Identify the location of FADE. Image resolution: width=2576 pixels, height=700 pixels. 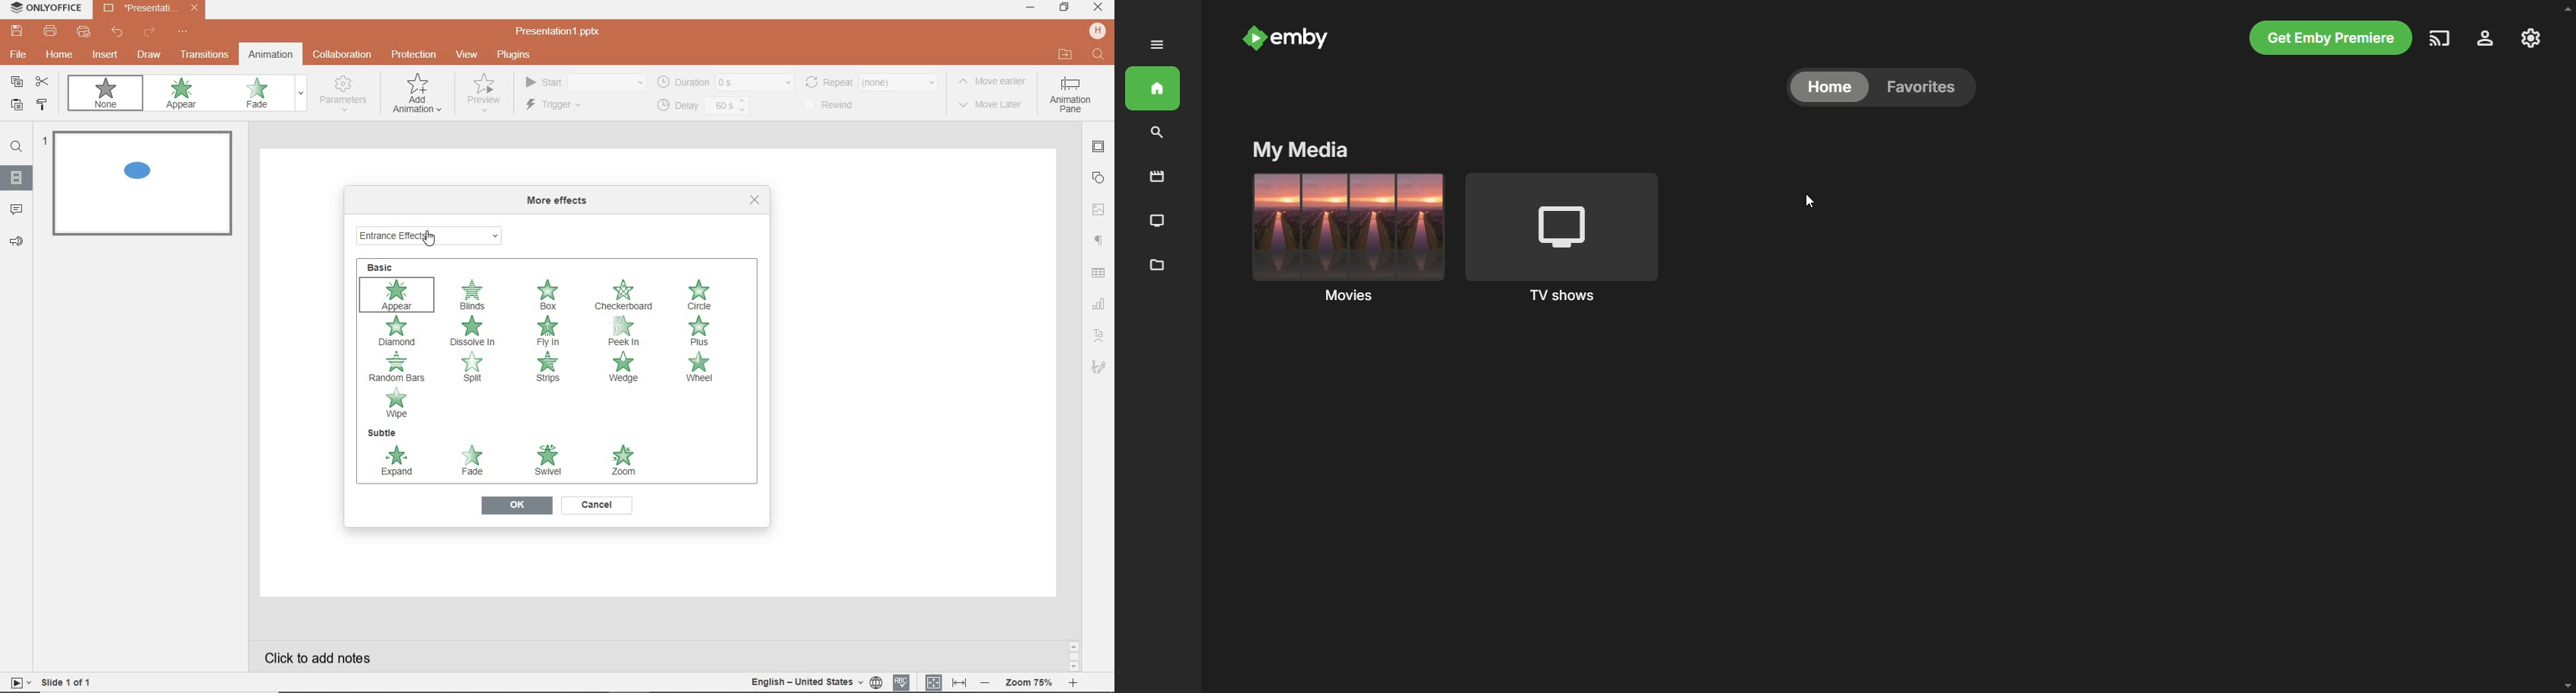
(476, 462).